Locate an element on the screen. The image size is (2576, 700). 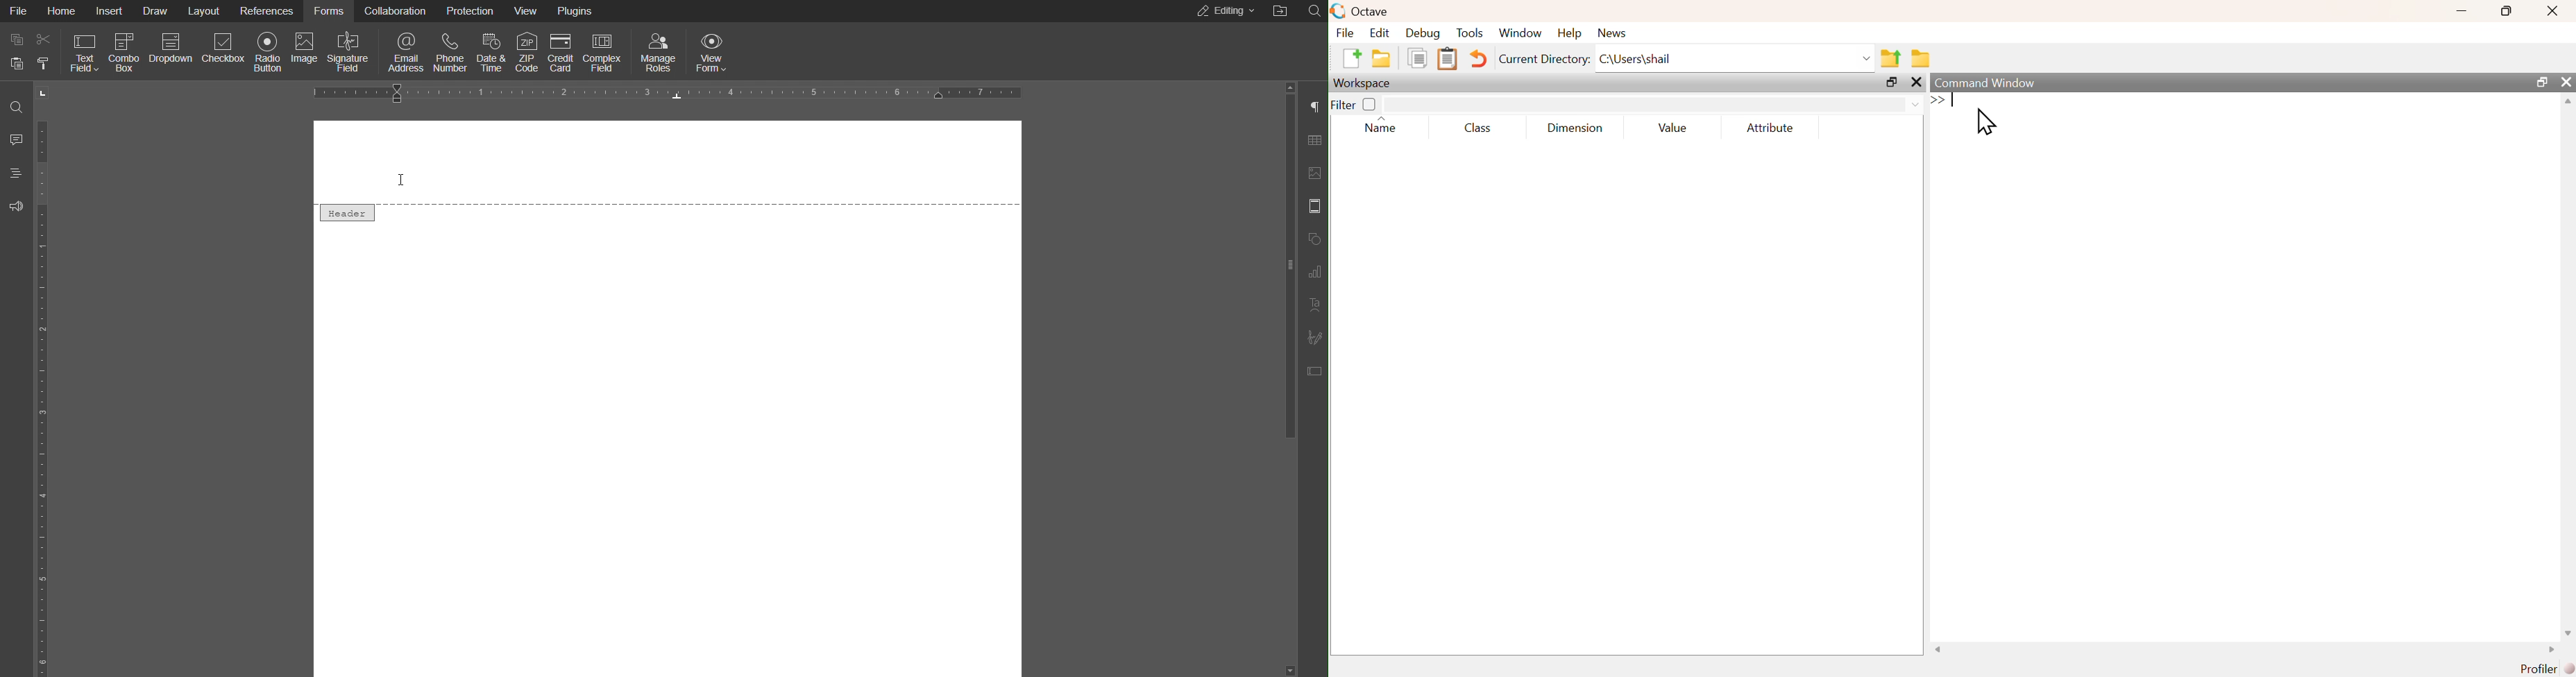
close is located at coordinates (2566, 81).